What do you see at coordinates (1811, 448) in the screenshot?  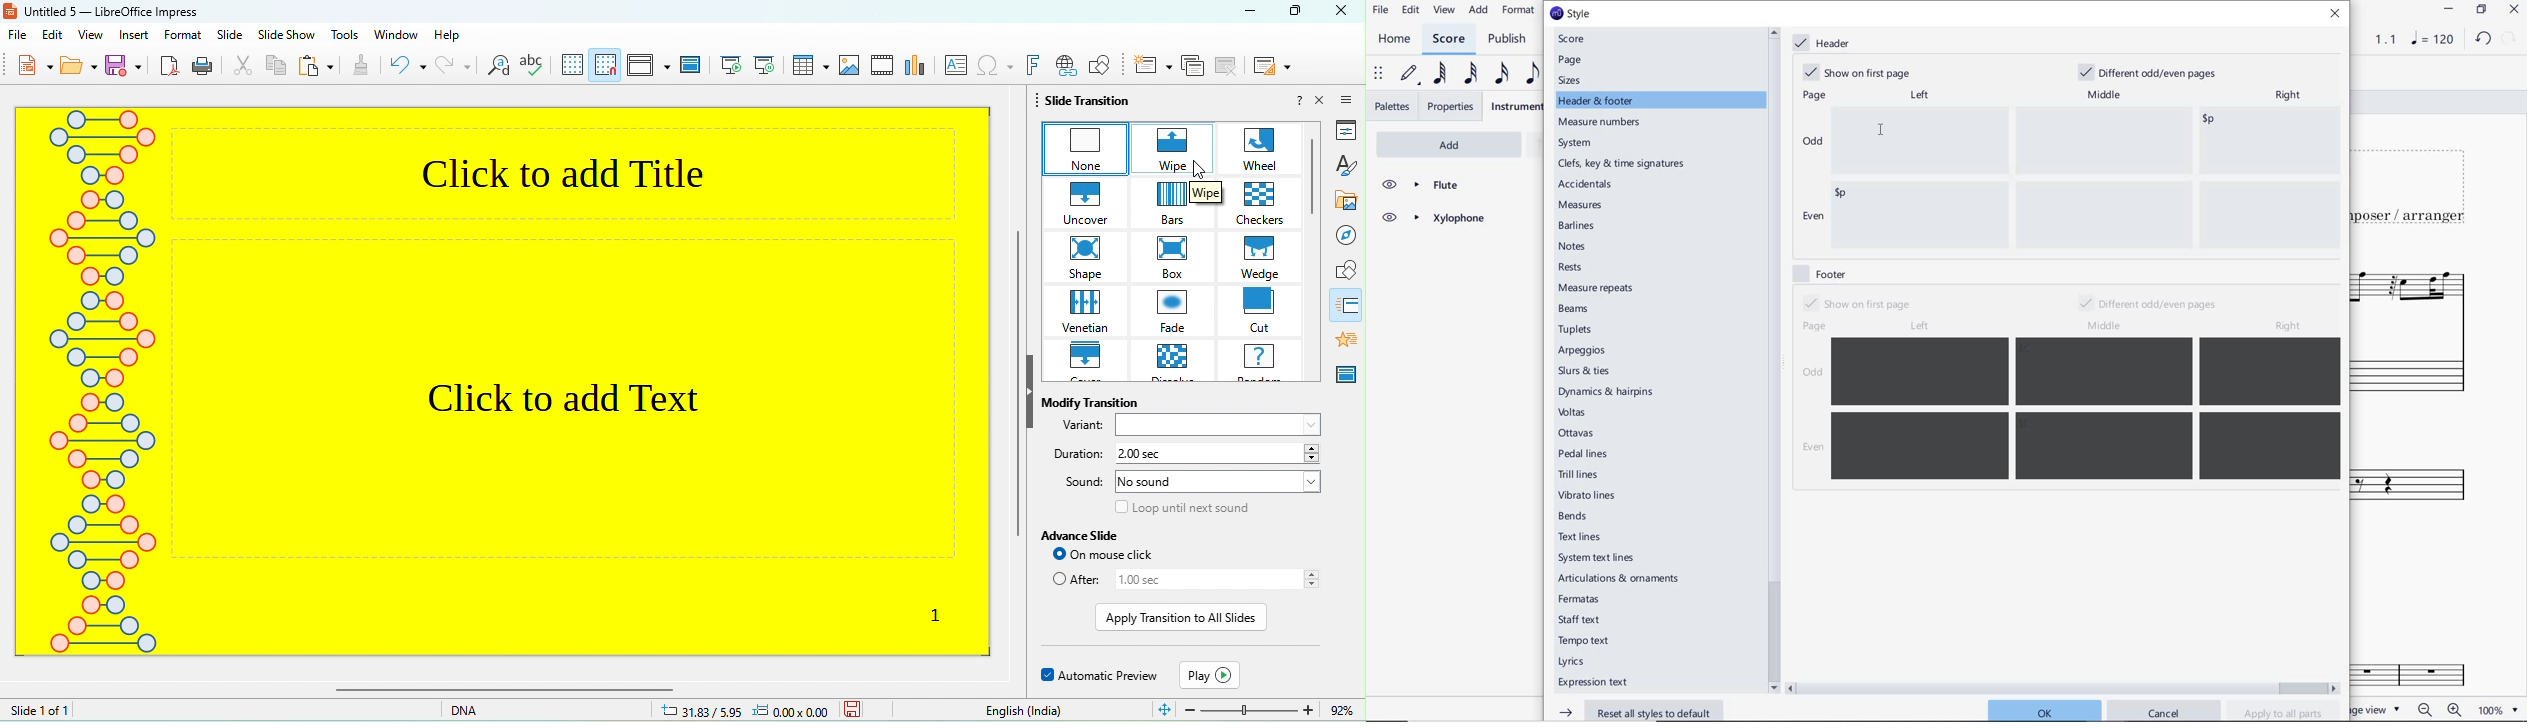 I see `even` at bounding box center [1811, 448].